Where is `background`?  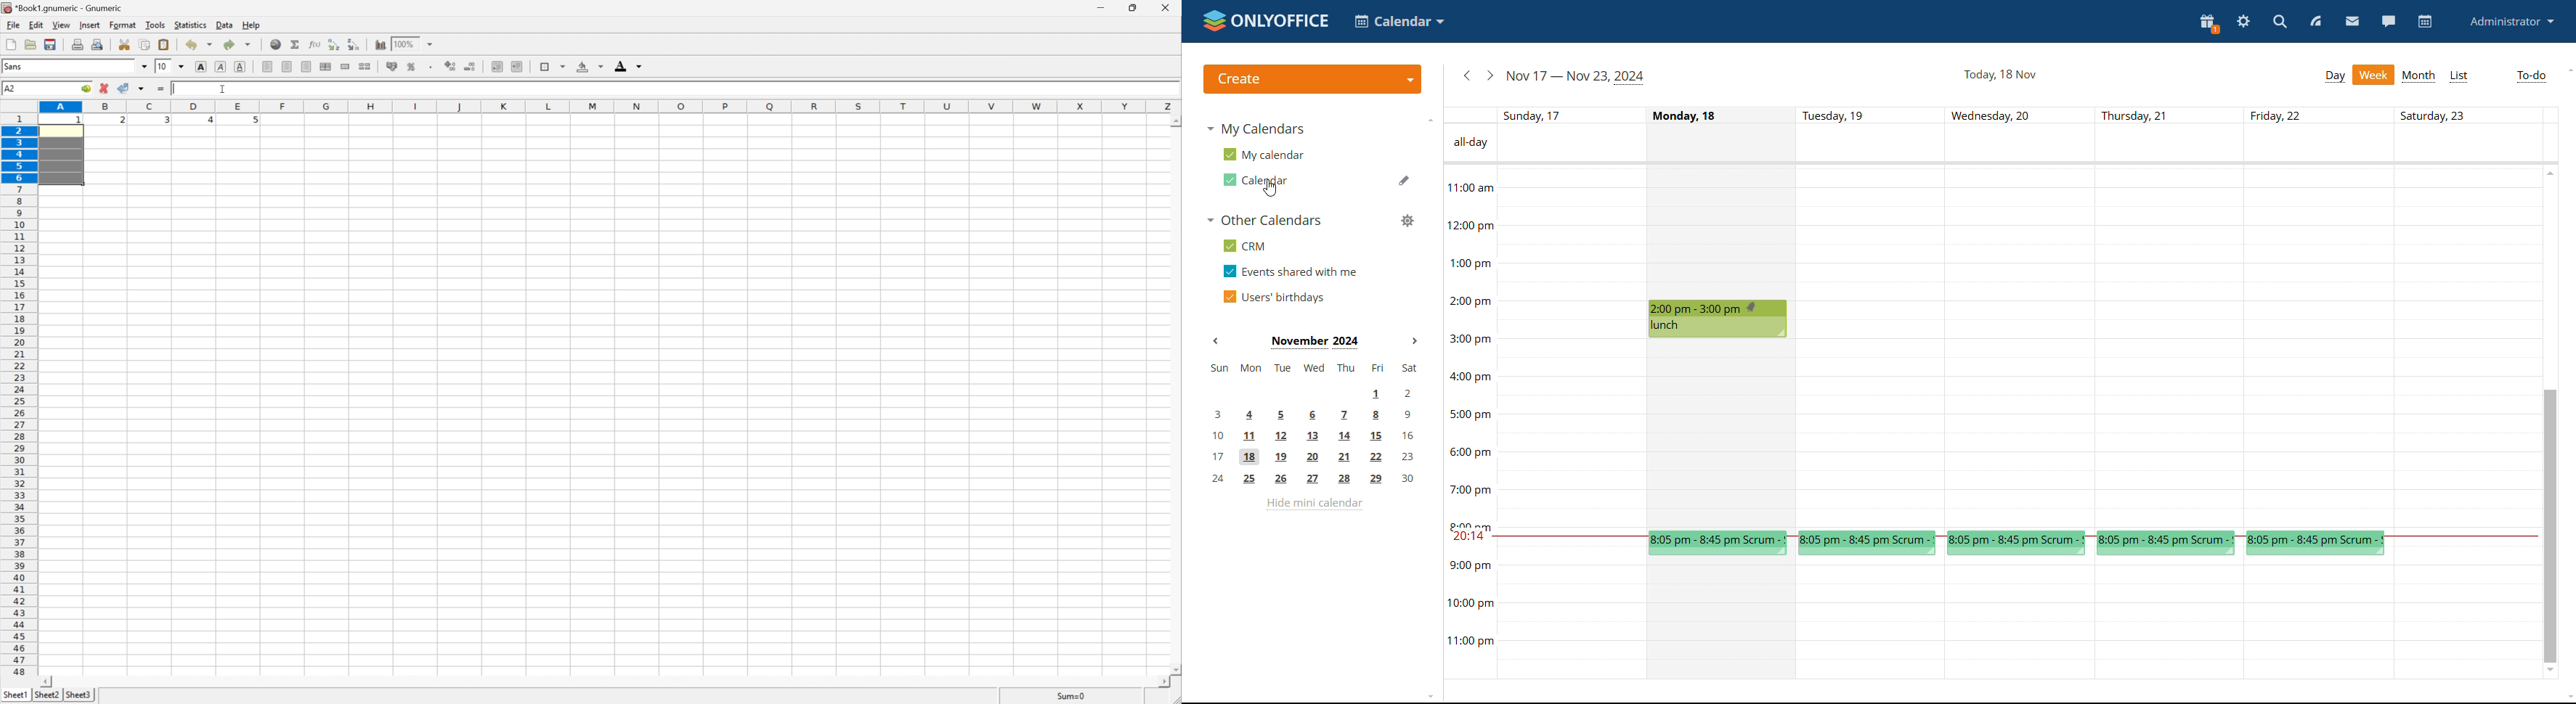
background is located at coordinates (591, 66).